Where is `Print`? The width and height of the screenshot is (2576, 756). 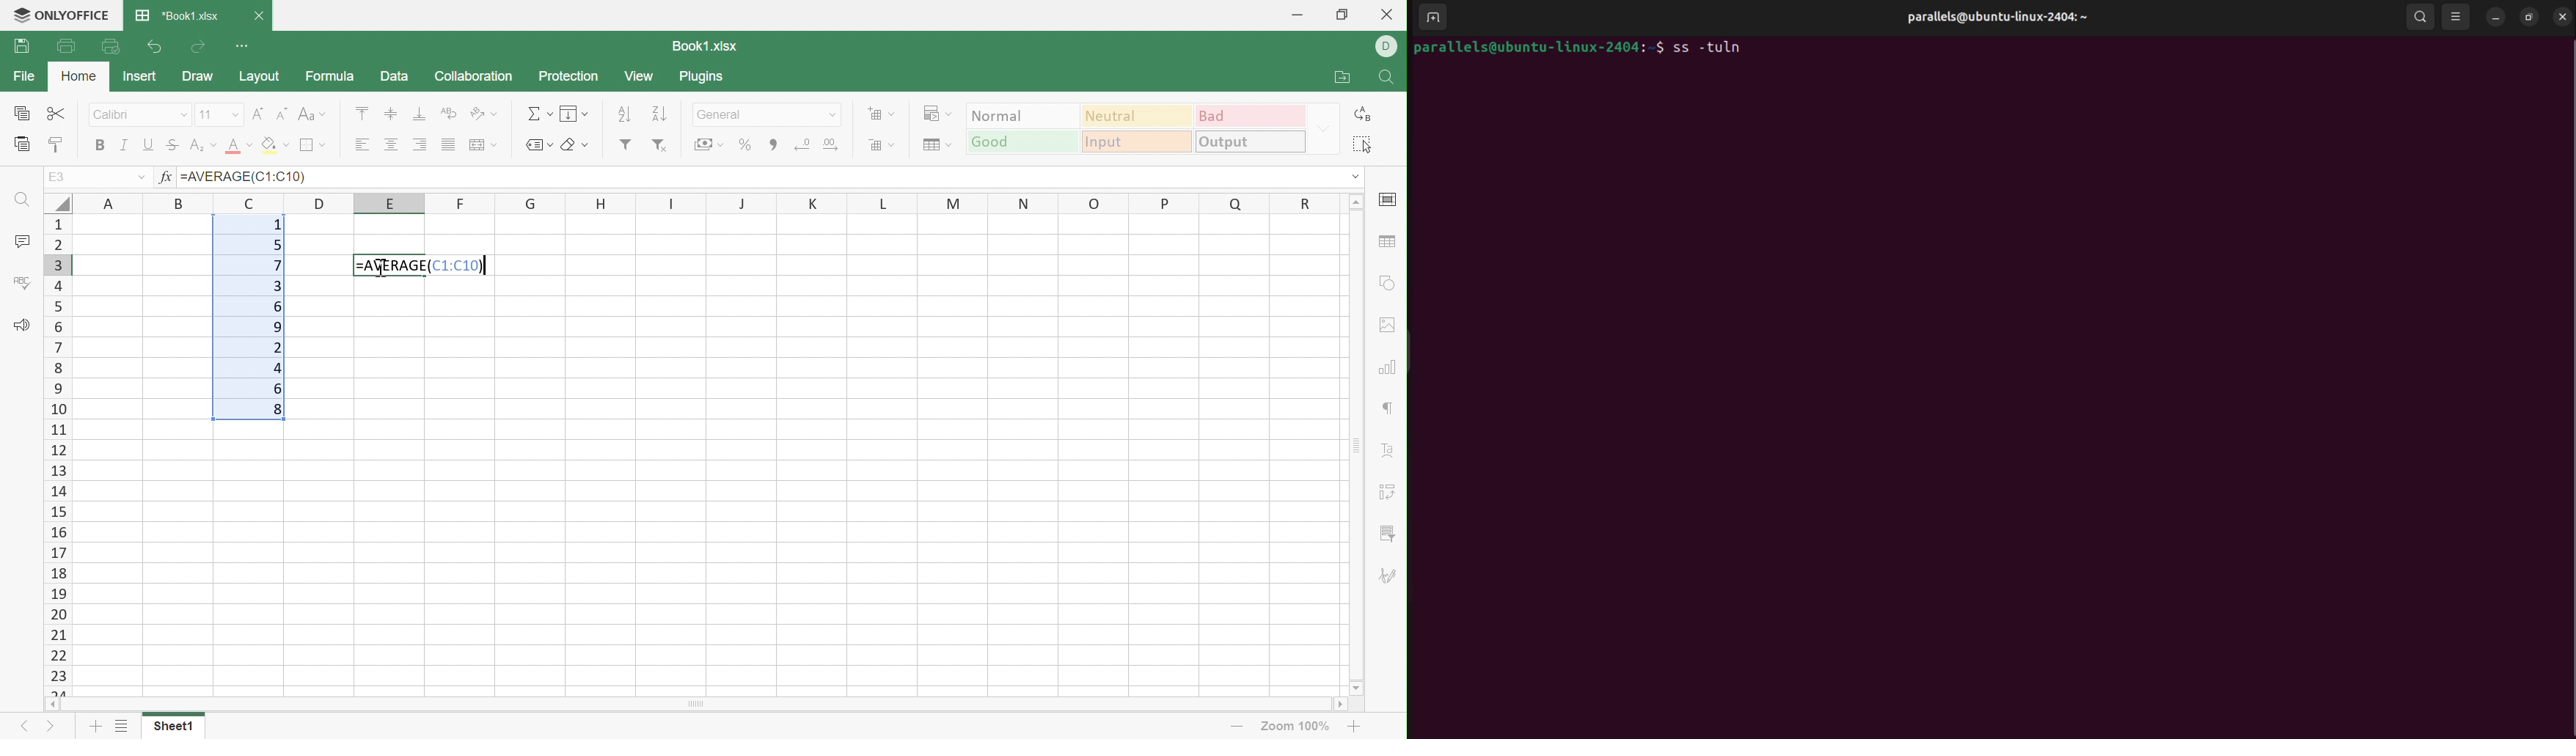
Print is located at coordinates (64, 45).